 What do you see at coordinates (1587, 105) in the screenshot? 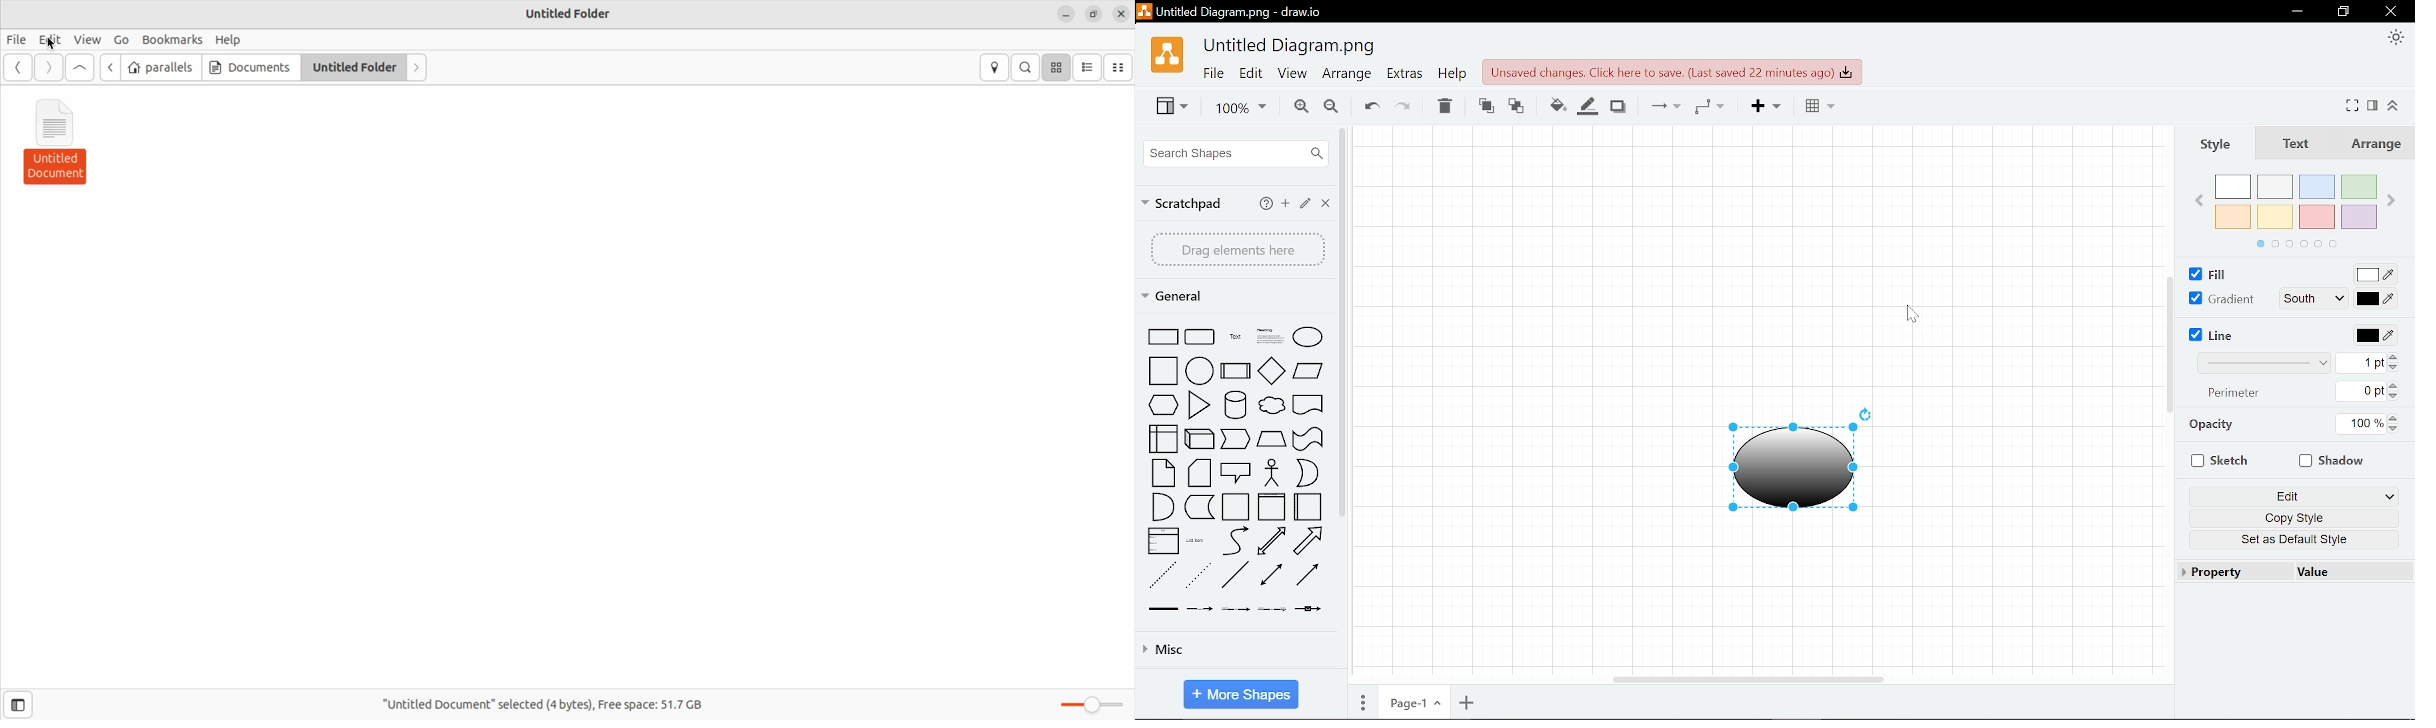
I see `Line color` at bounding box center [1587, 105].